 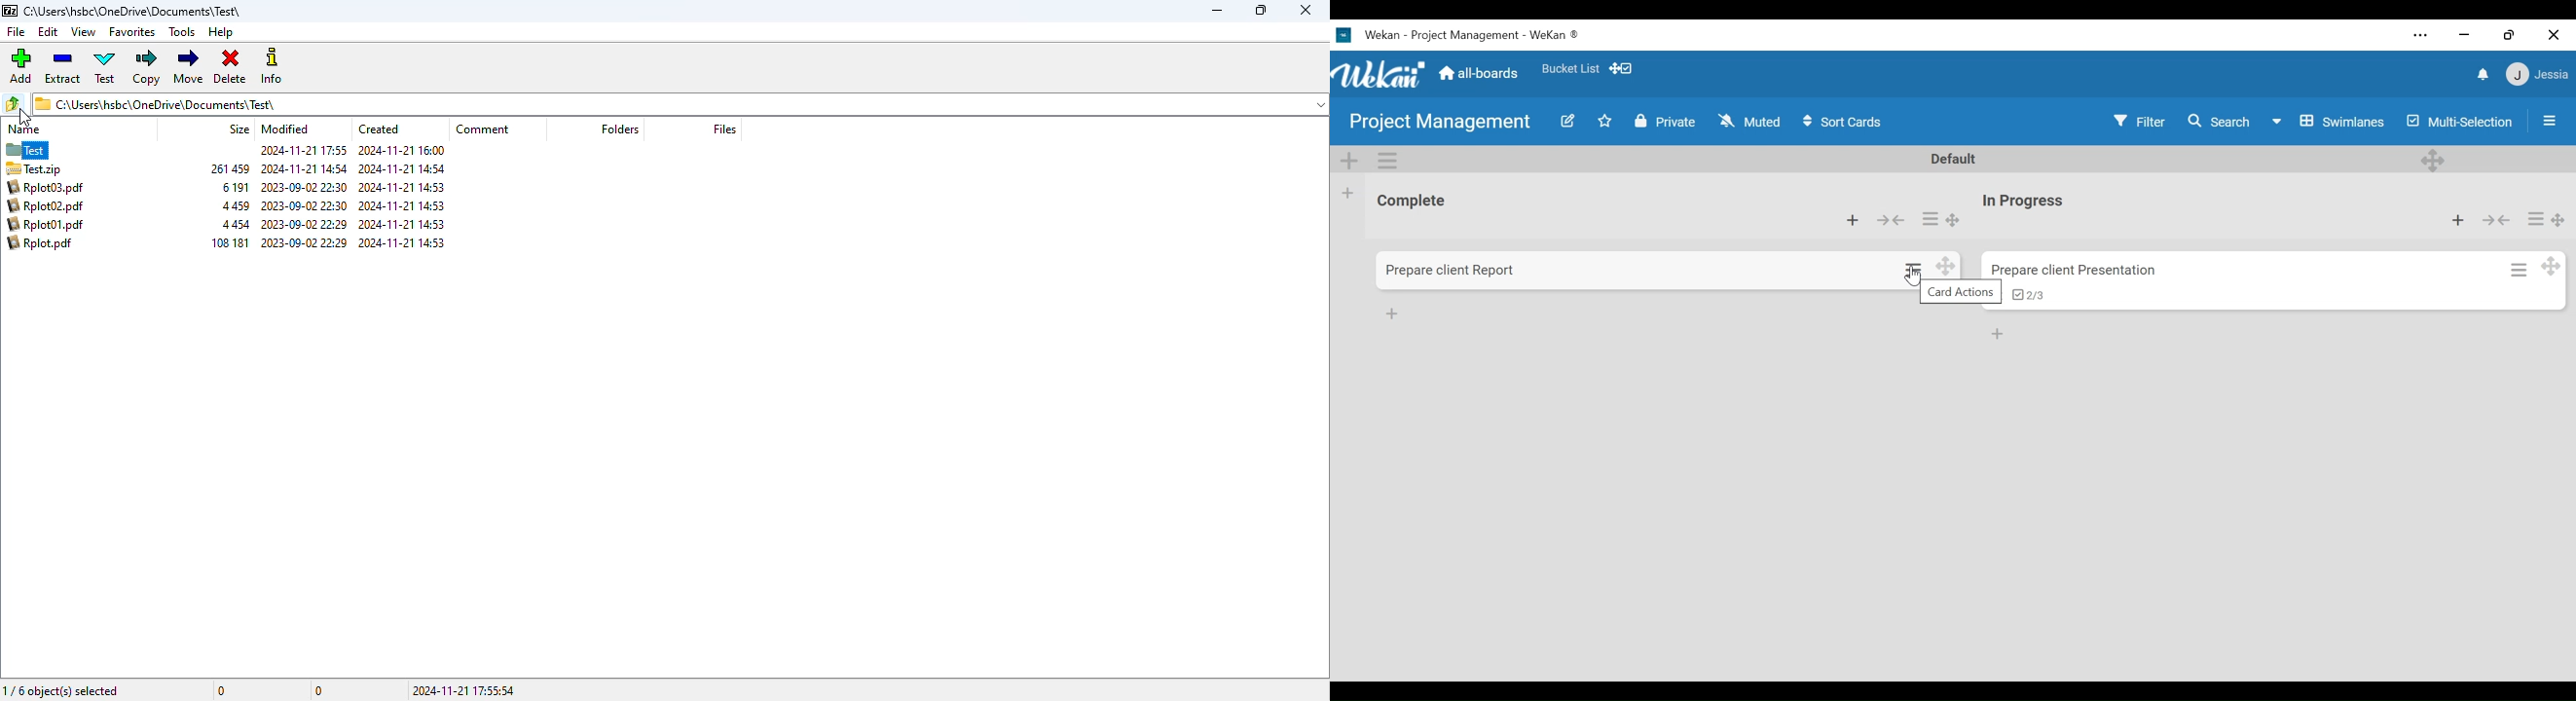 I want to click on 4 454, so click(x=238, y=224).